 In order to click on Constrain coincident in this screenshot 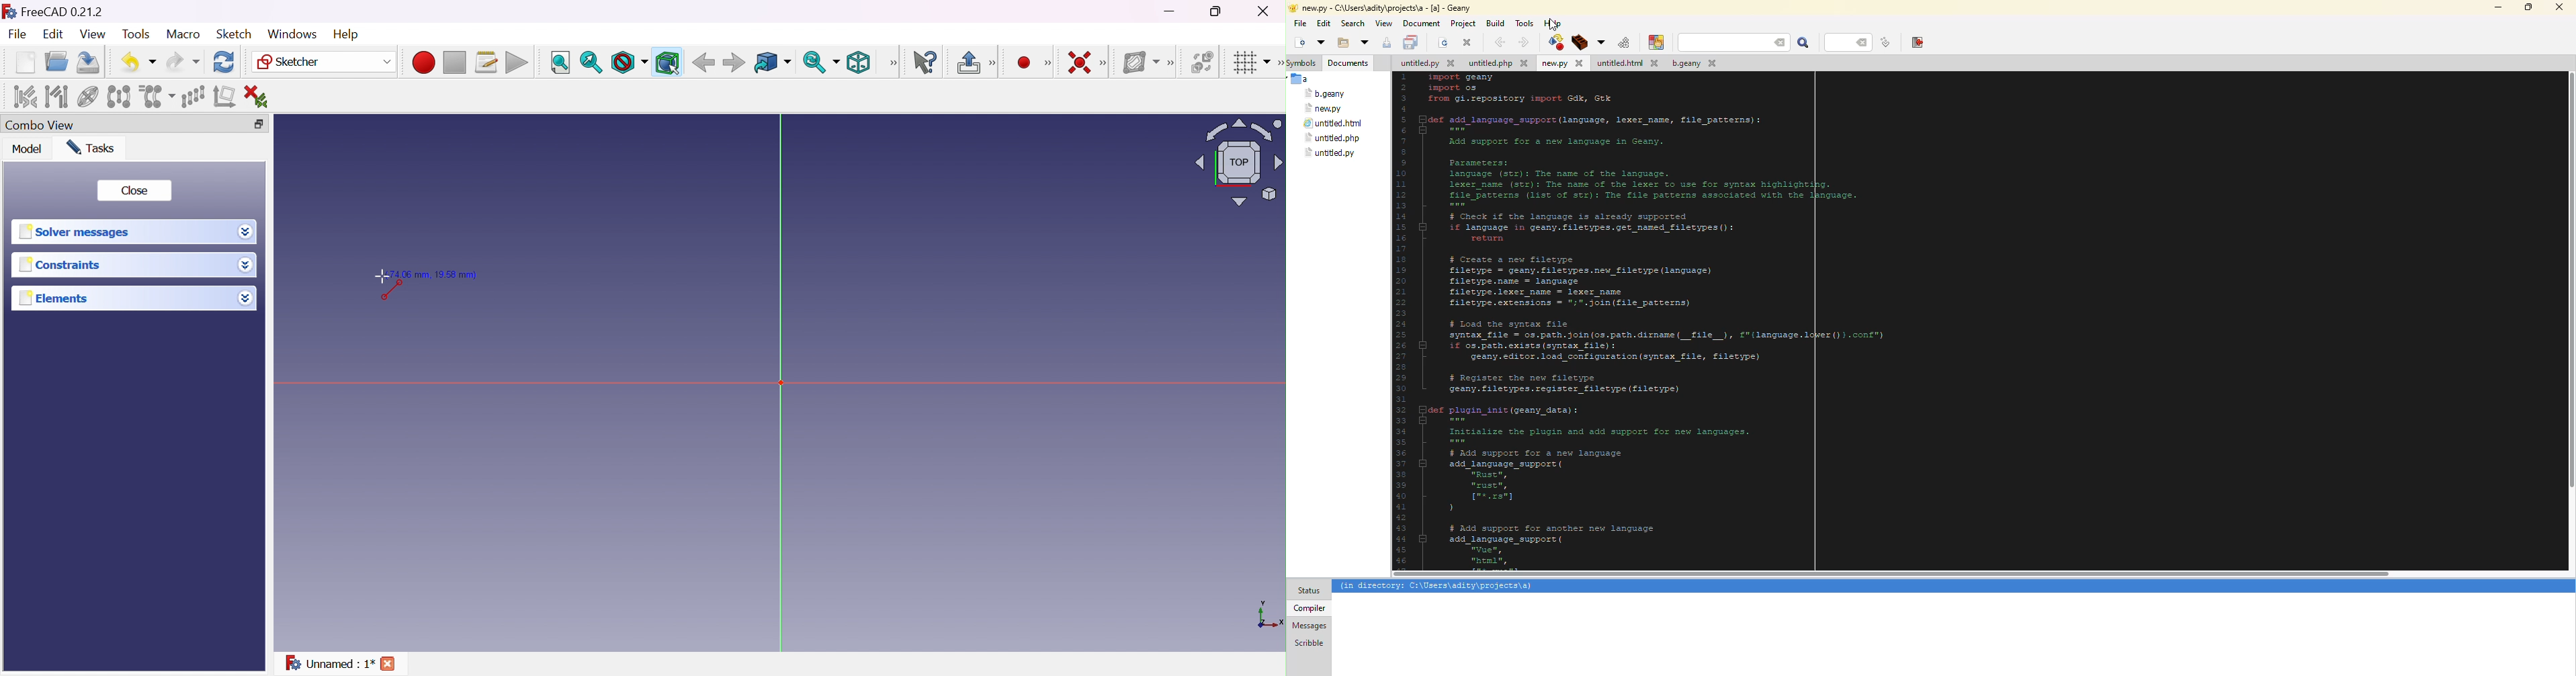, I will do `click(1078, 62)`.